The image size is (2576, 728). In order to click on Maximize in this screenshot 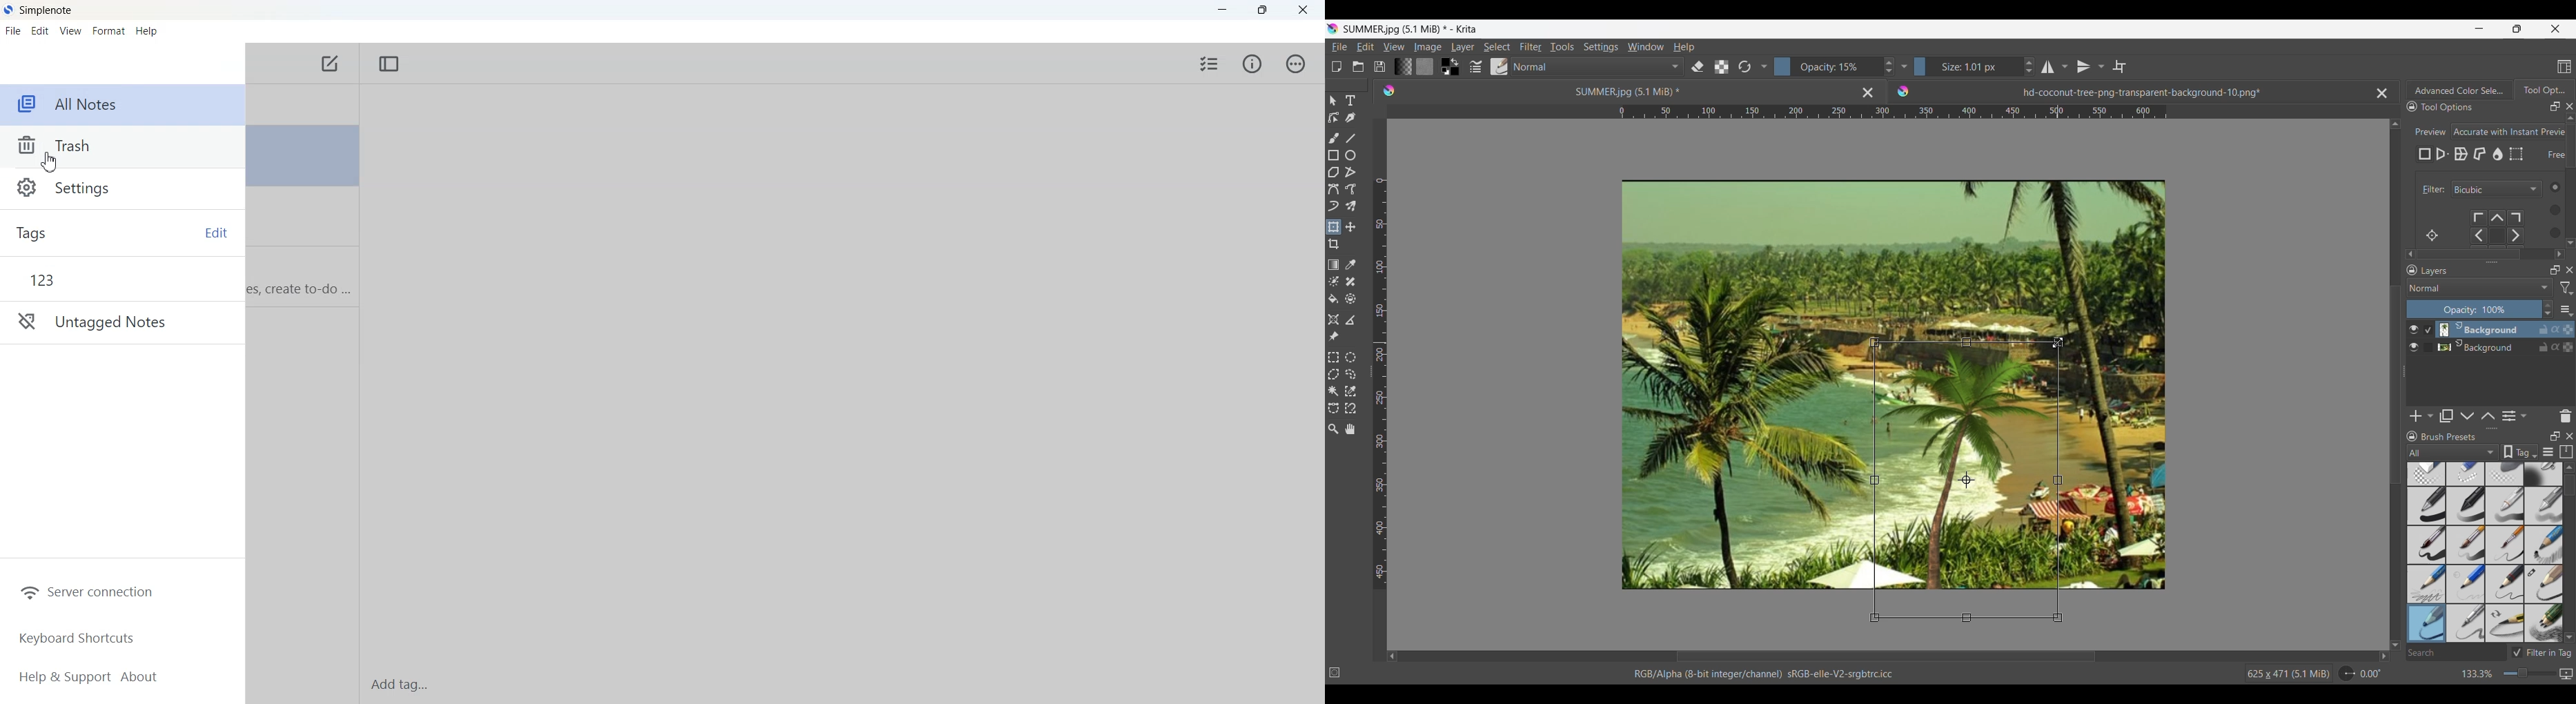, I will do `click(2568, 327)`.